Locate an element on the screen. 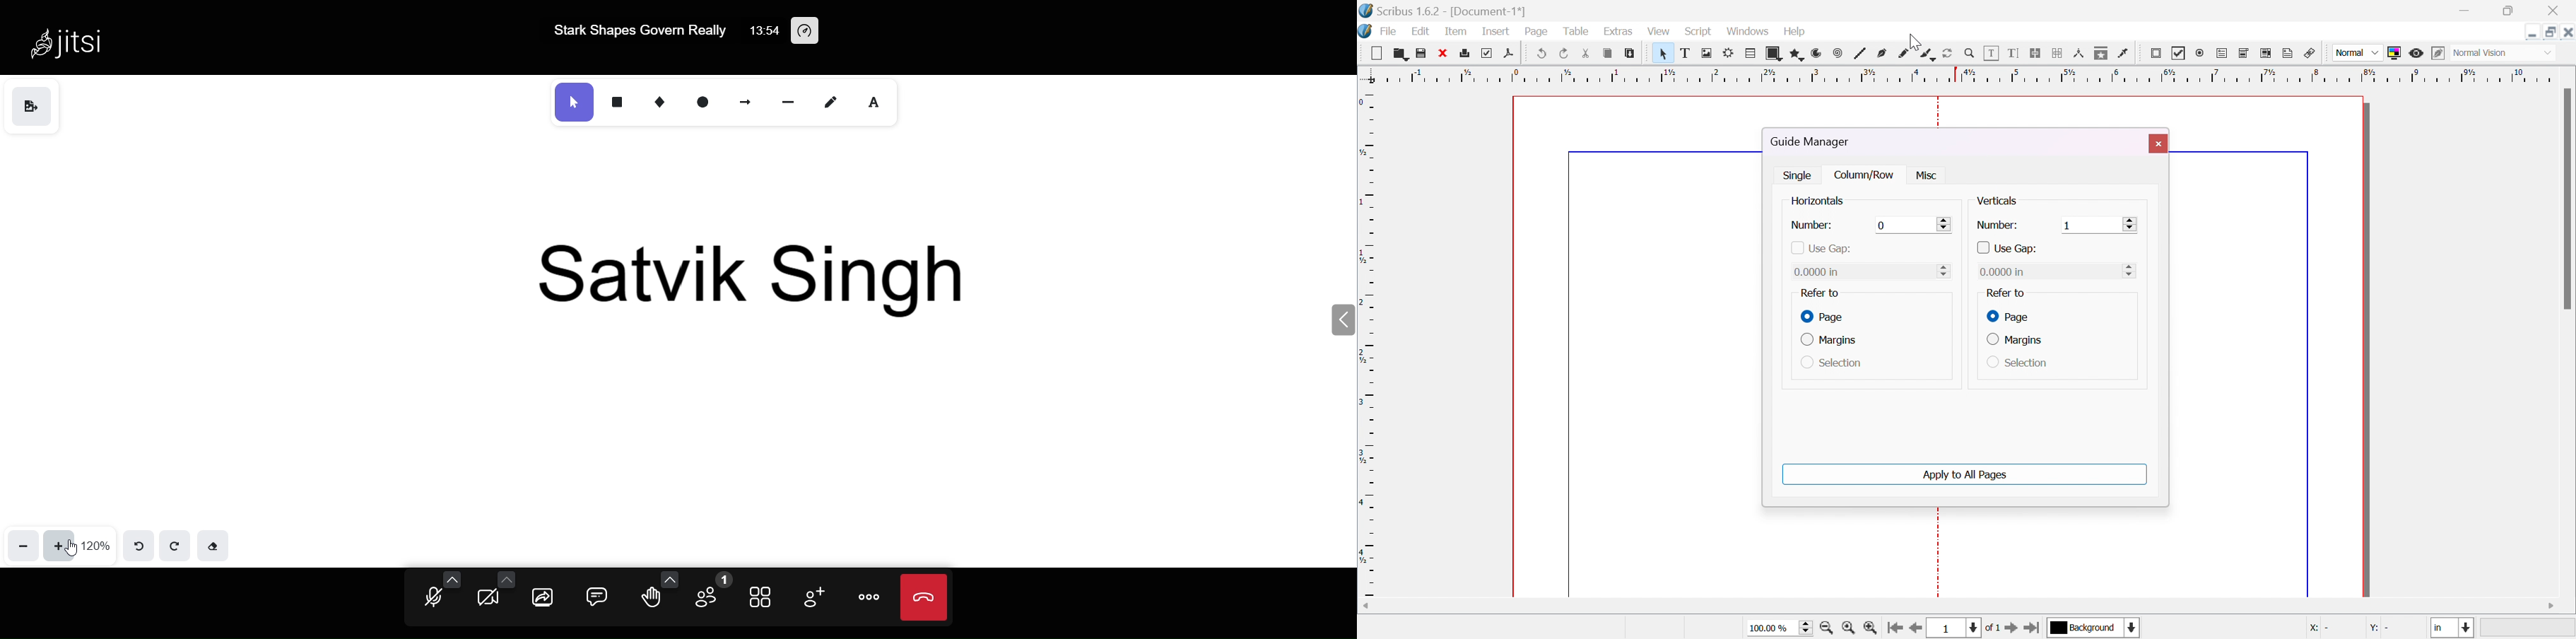 The image size is (2576, 644). arrow is located at coordinates (748, 100).